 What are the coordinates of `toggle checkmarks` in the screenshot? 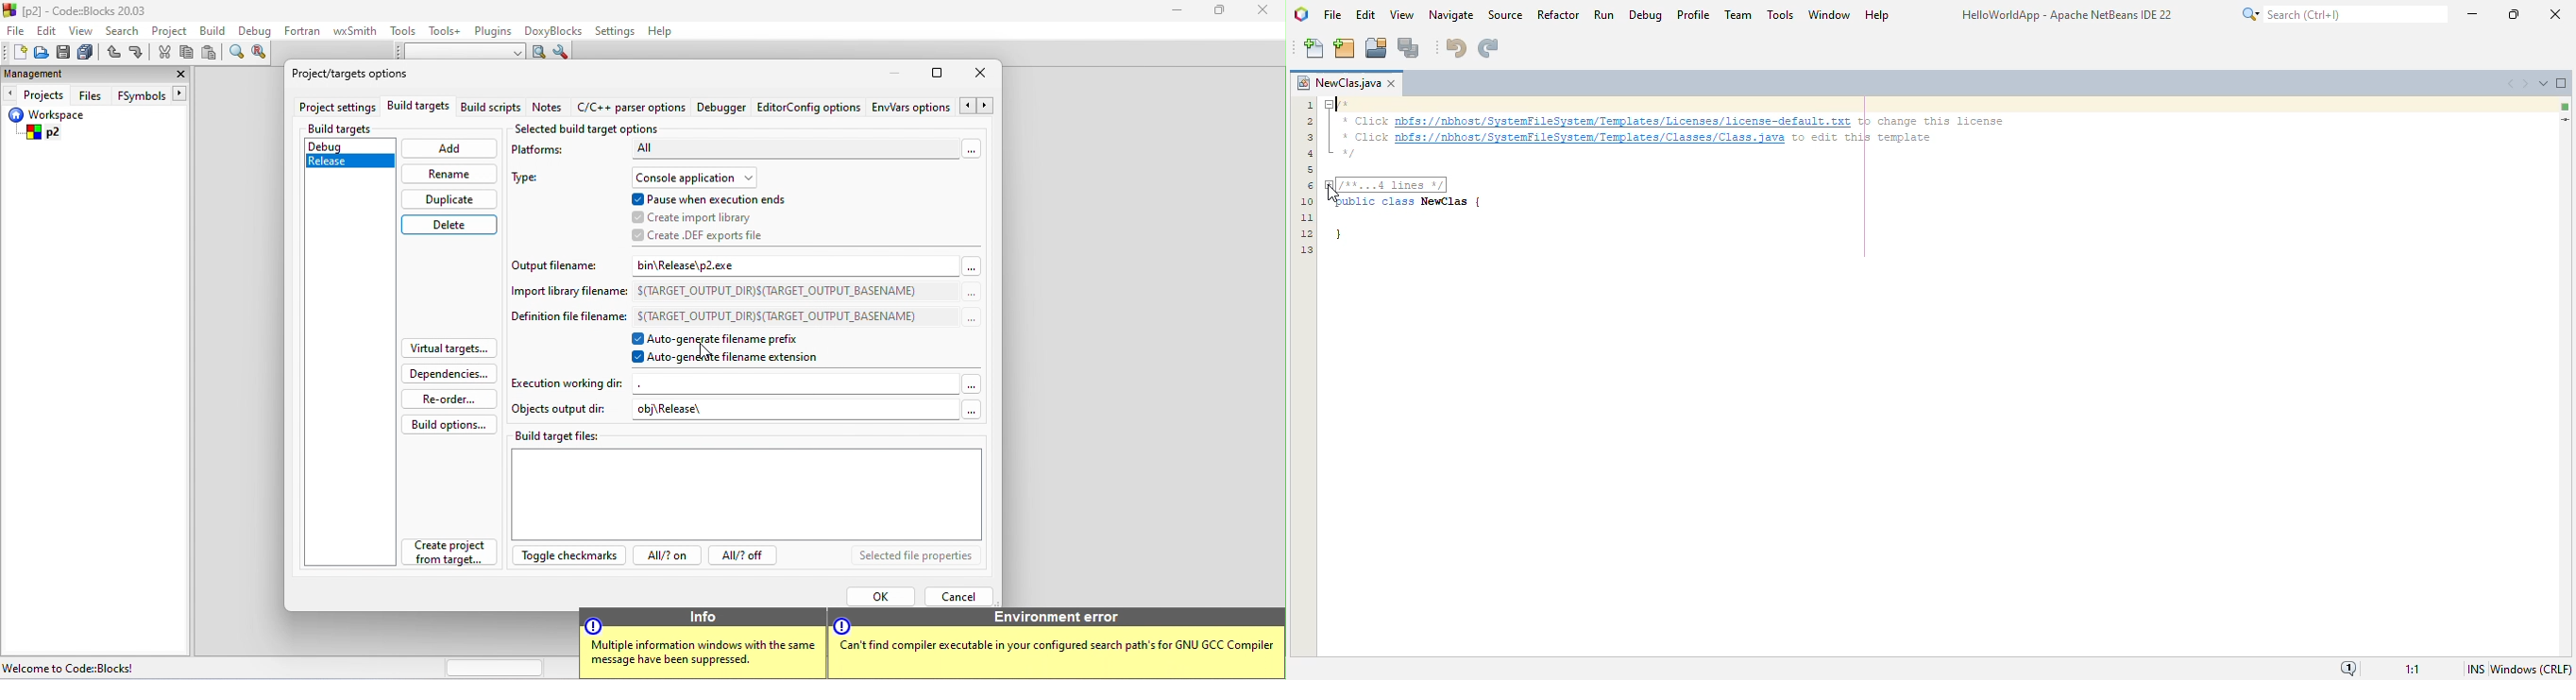 It's located at (566, 559).